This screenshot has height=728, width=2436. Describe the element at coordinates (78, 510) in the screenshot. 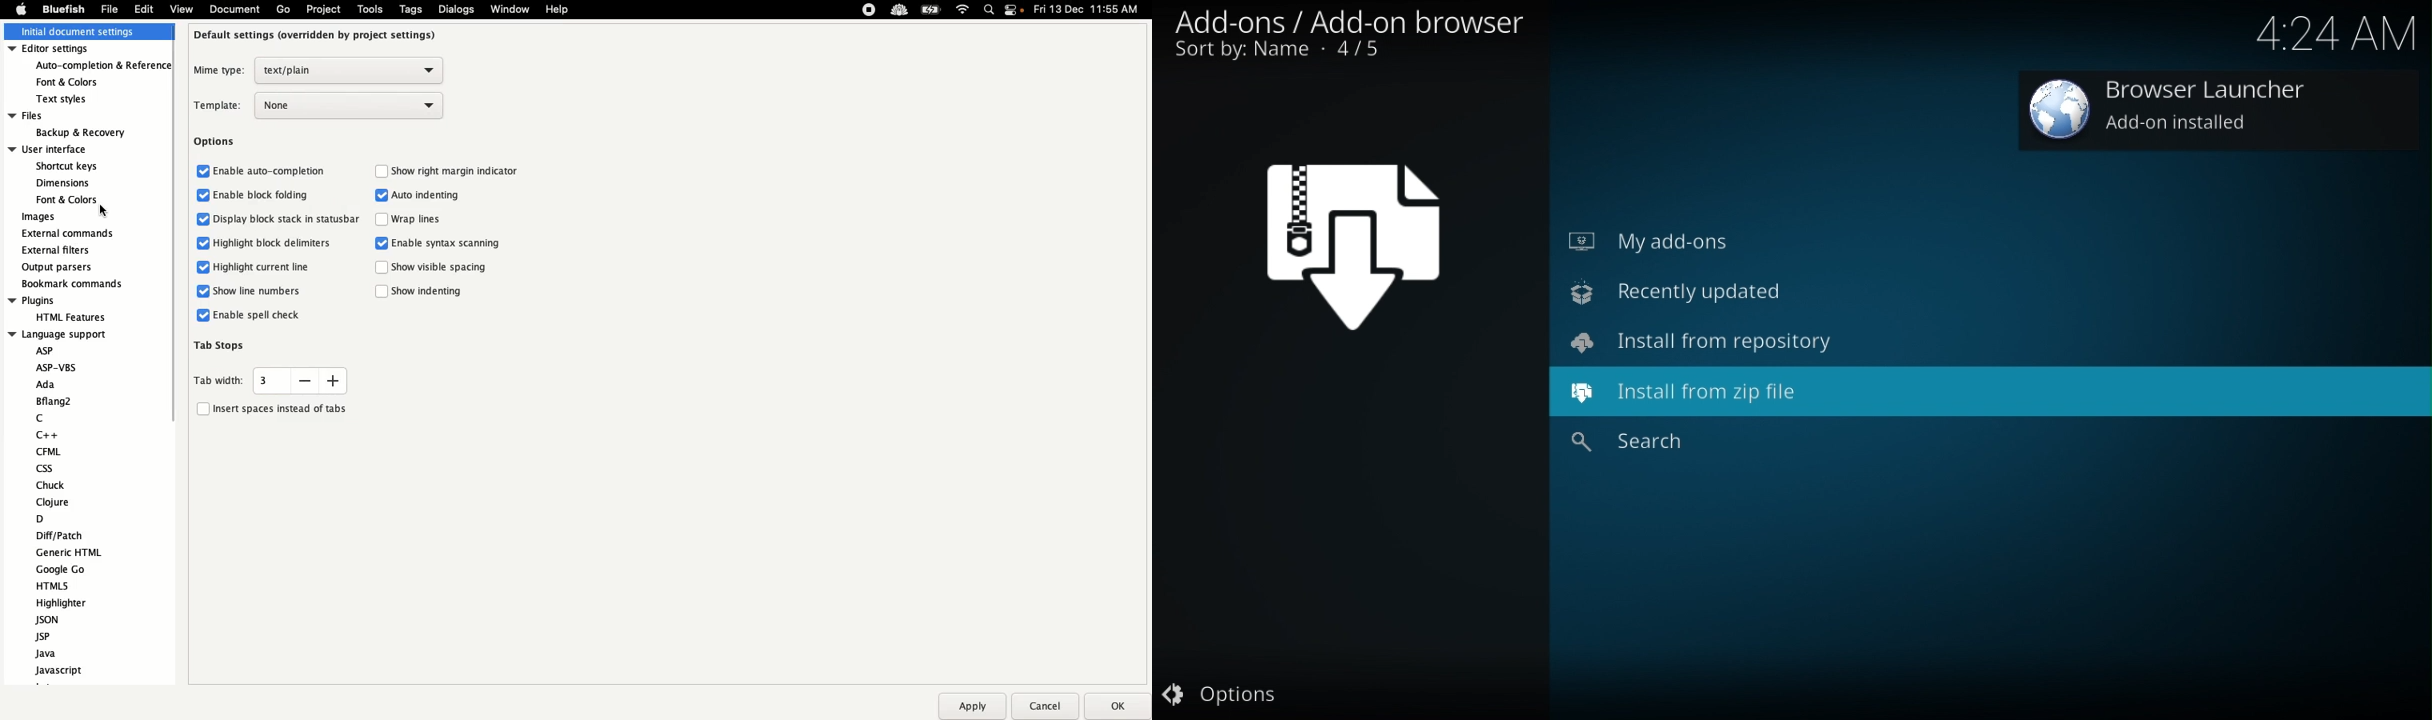

I see `Language support` at that location.